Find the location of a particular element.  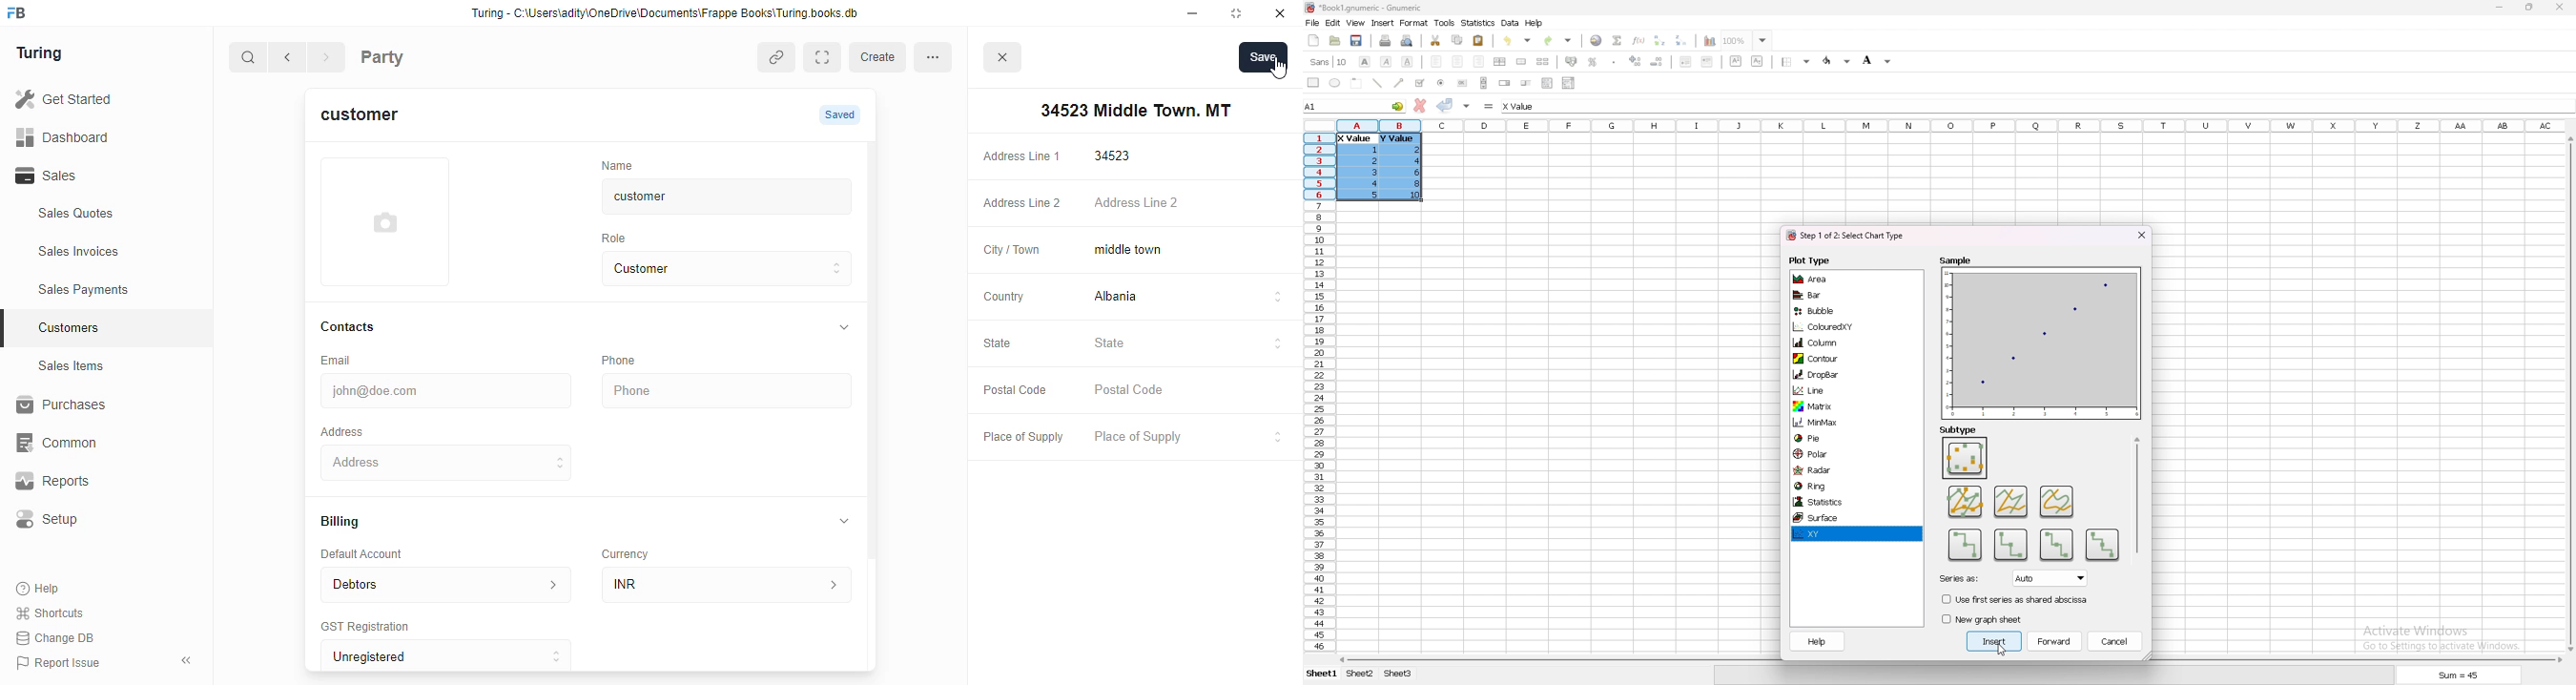

insert is located at coordinates (1383, 23).